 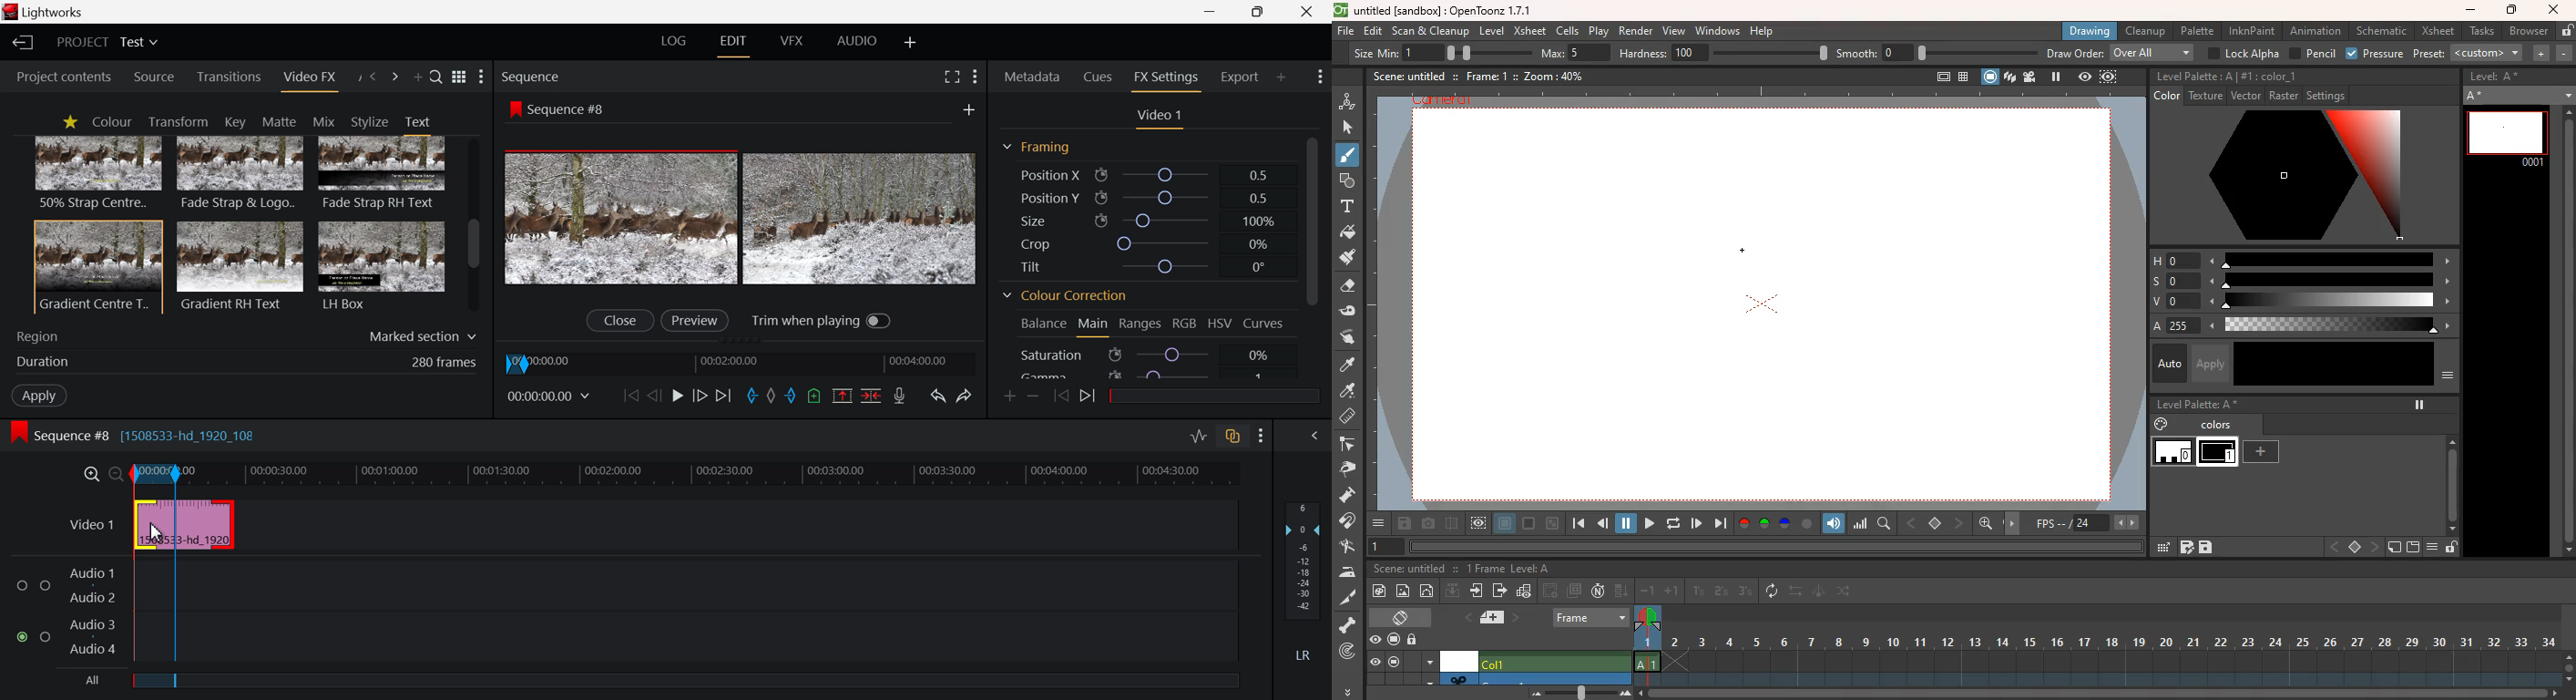 I want to click on Video FX Panel Open, so click(x=312, y=80).